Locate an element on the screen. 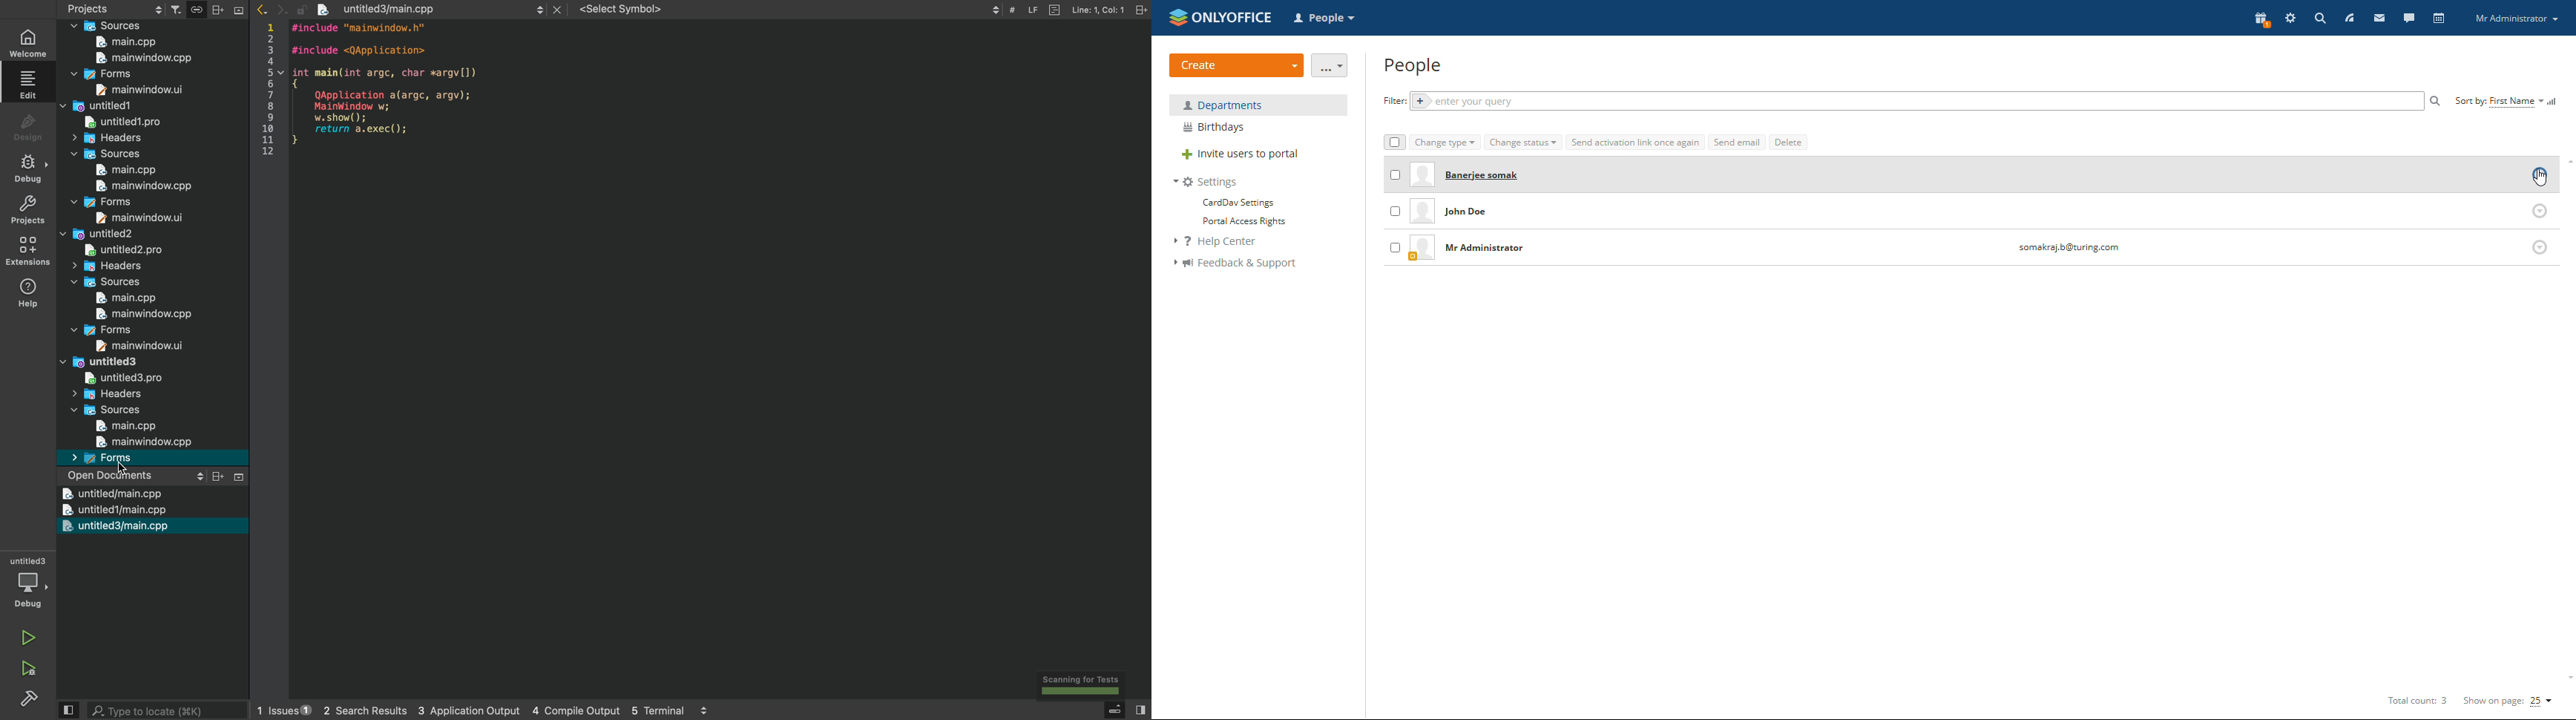 The width and height of the screenshot is (2576, 728). click to select individual entry is located at coordinates (1396, 173).